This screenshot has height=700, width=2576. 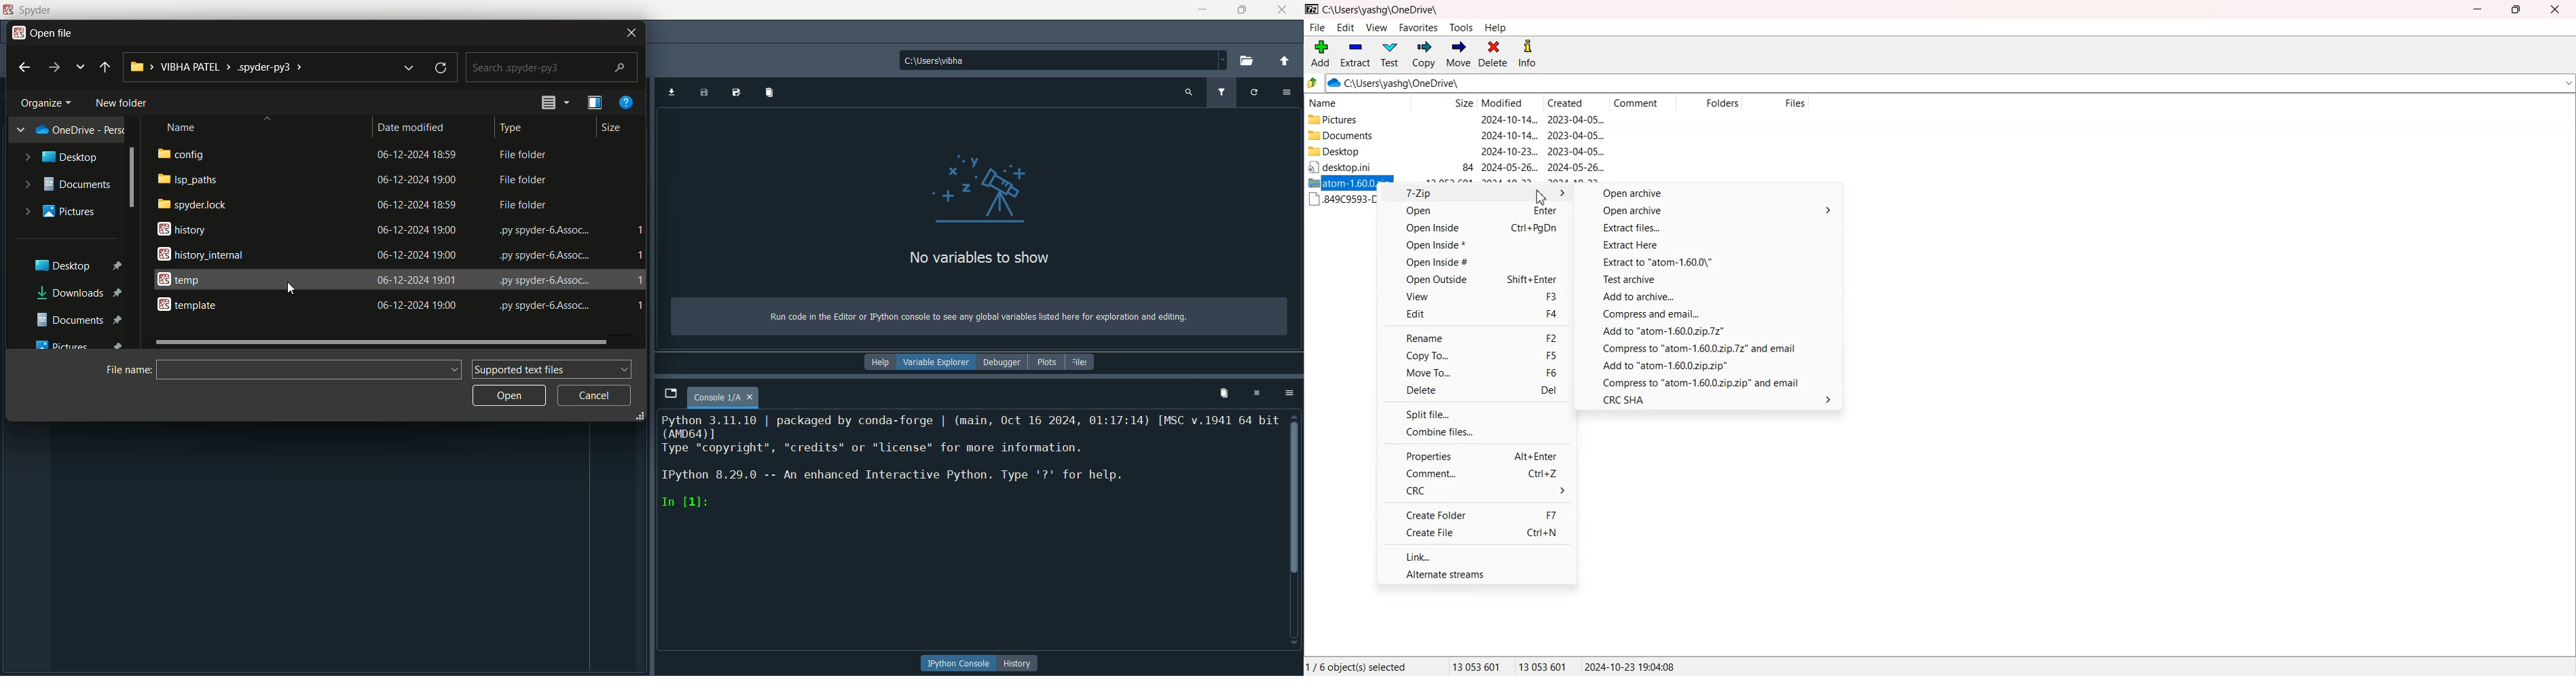 What do you see at coordinates (415, 280) in the screenshot?
I see `date` at bounding box center [415, 280].